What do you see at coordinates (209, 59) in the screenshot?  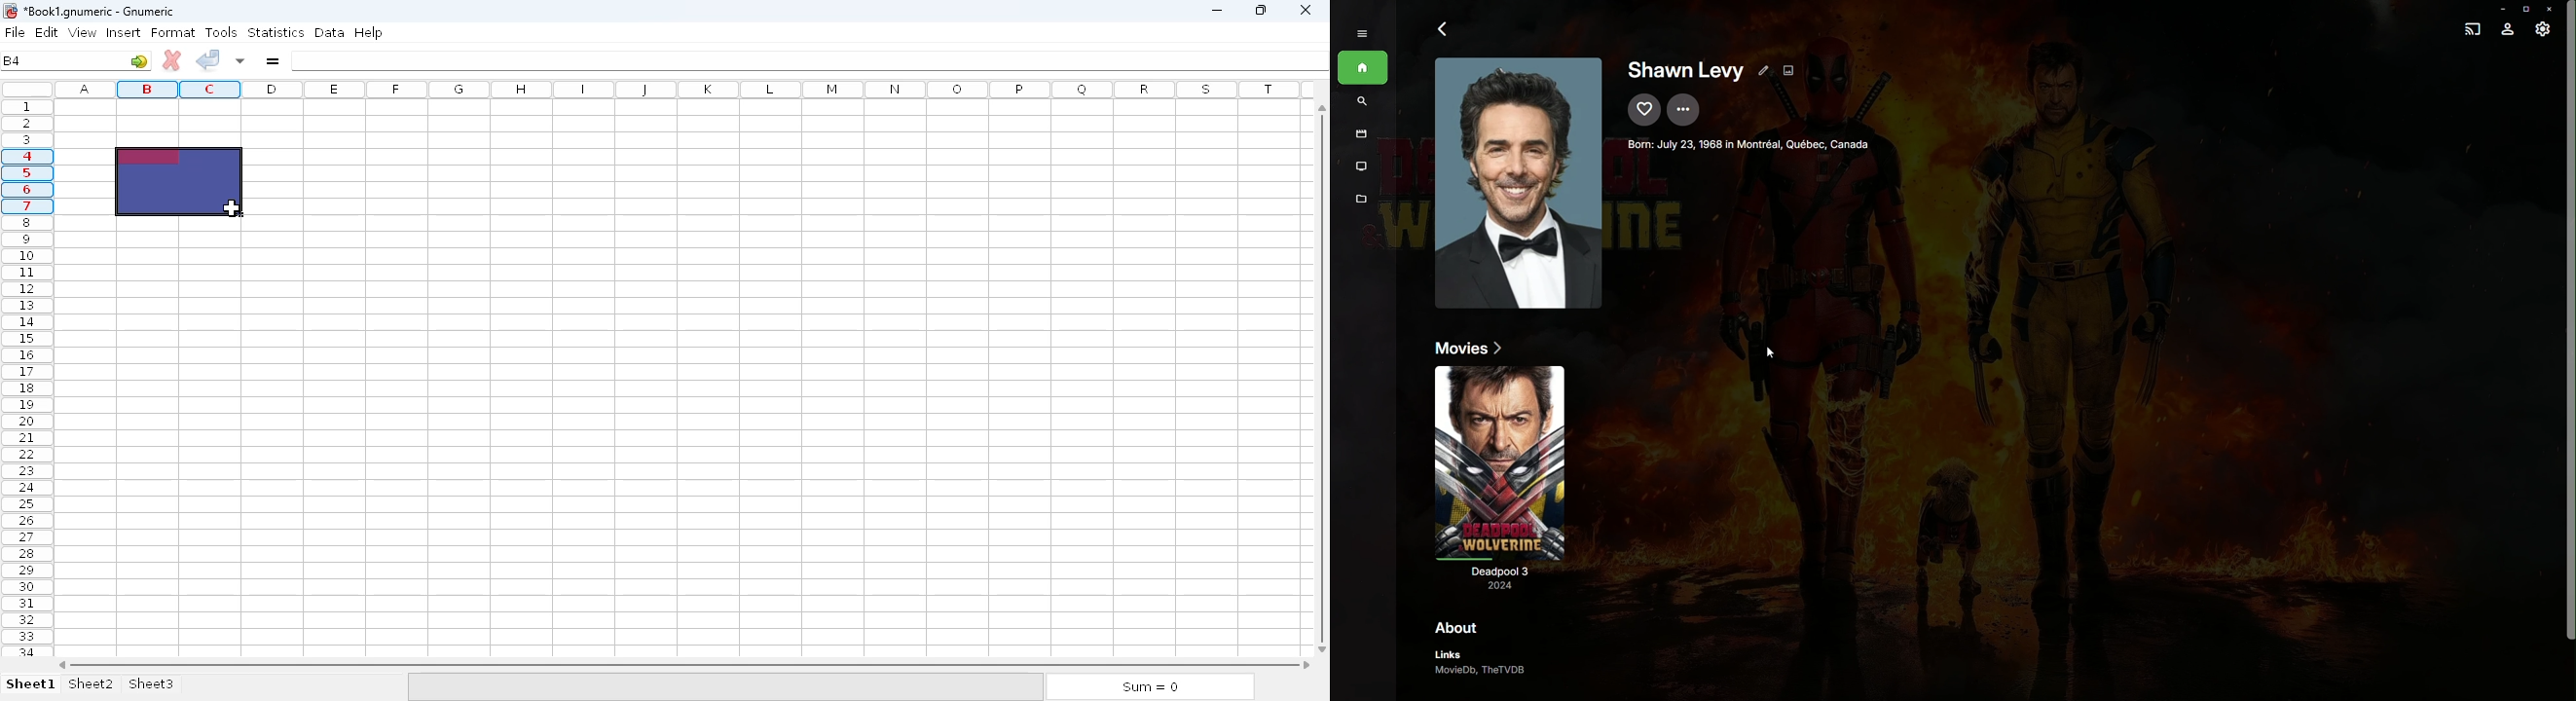 I see `accept change` at bounding box center [209, 59].